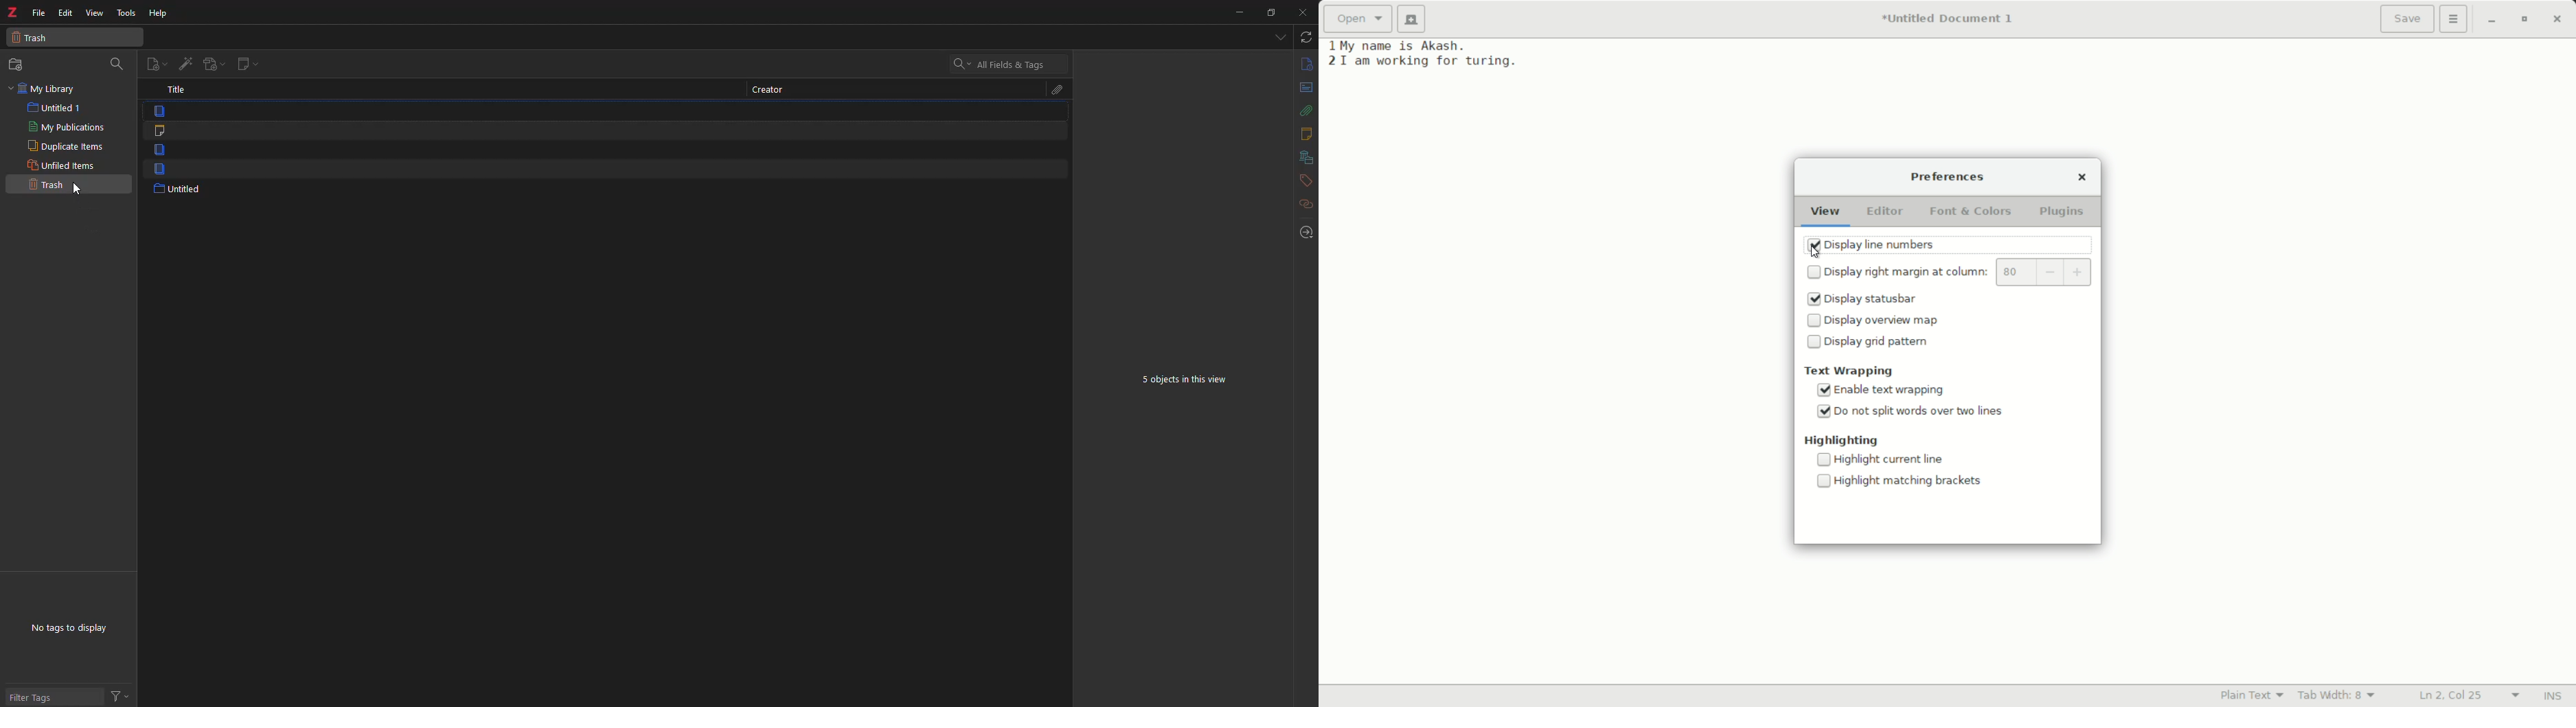  What do you see at coordinates (41, 696) in the screenshot?
I see `filter tags` at bounding box center [41, 696].